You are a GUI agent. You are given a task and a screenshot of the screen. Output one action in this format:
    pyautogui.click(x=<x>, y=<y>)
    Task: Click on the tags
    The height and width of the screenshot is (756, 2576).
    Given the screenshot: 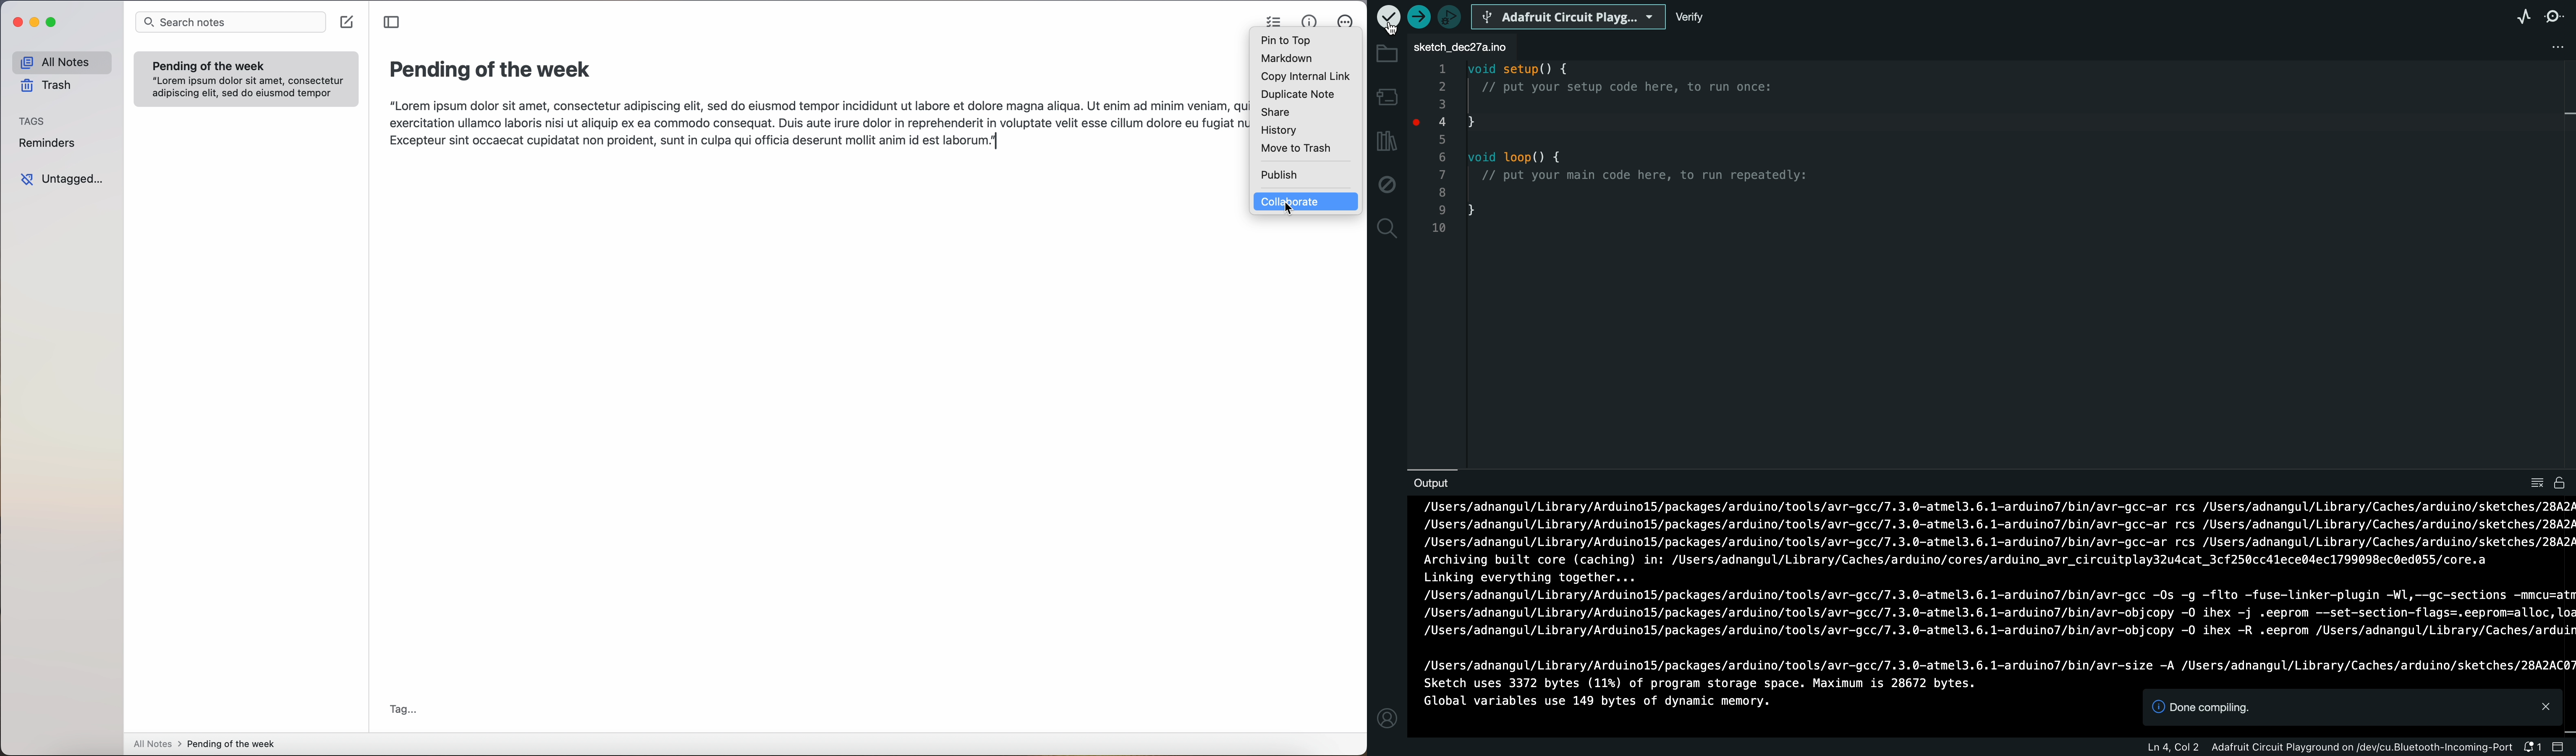 What is the action you would take?
    pyautogui.click(x=31, y=120)
    